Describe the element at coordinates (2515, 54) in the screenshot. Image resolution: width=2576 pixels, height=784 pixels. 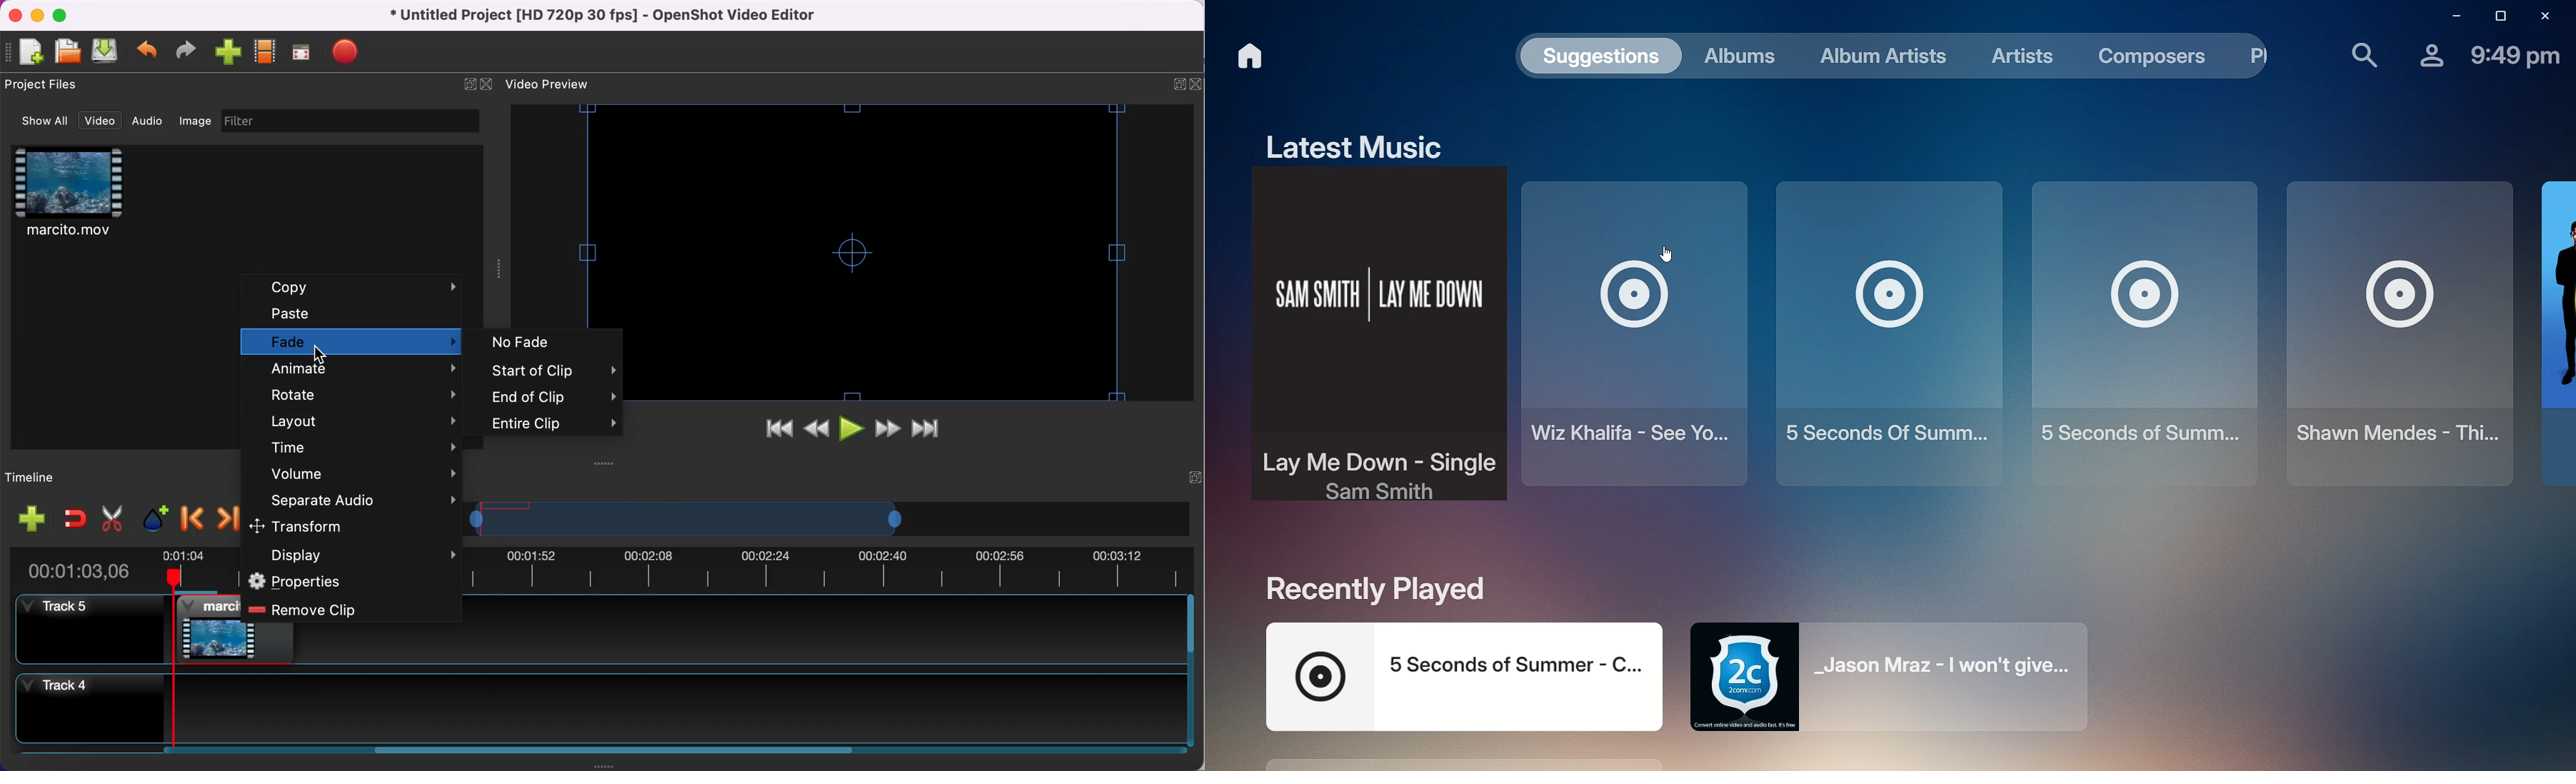
I see `Time` at that location.